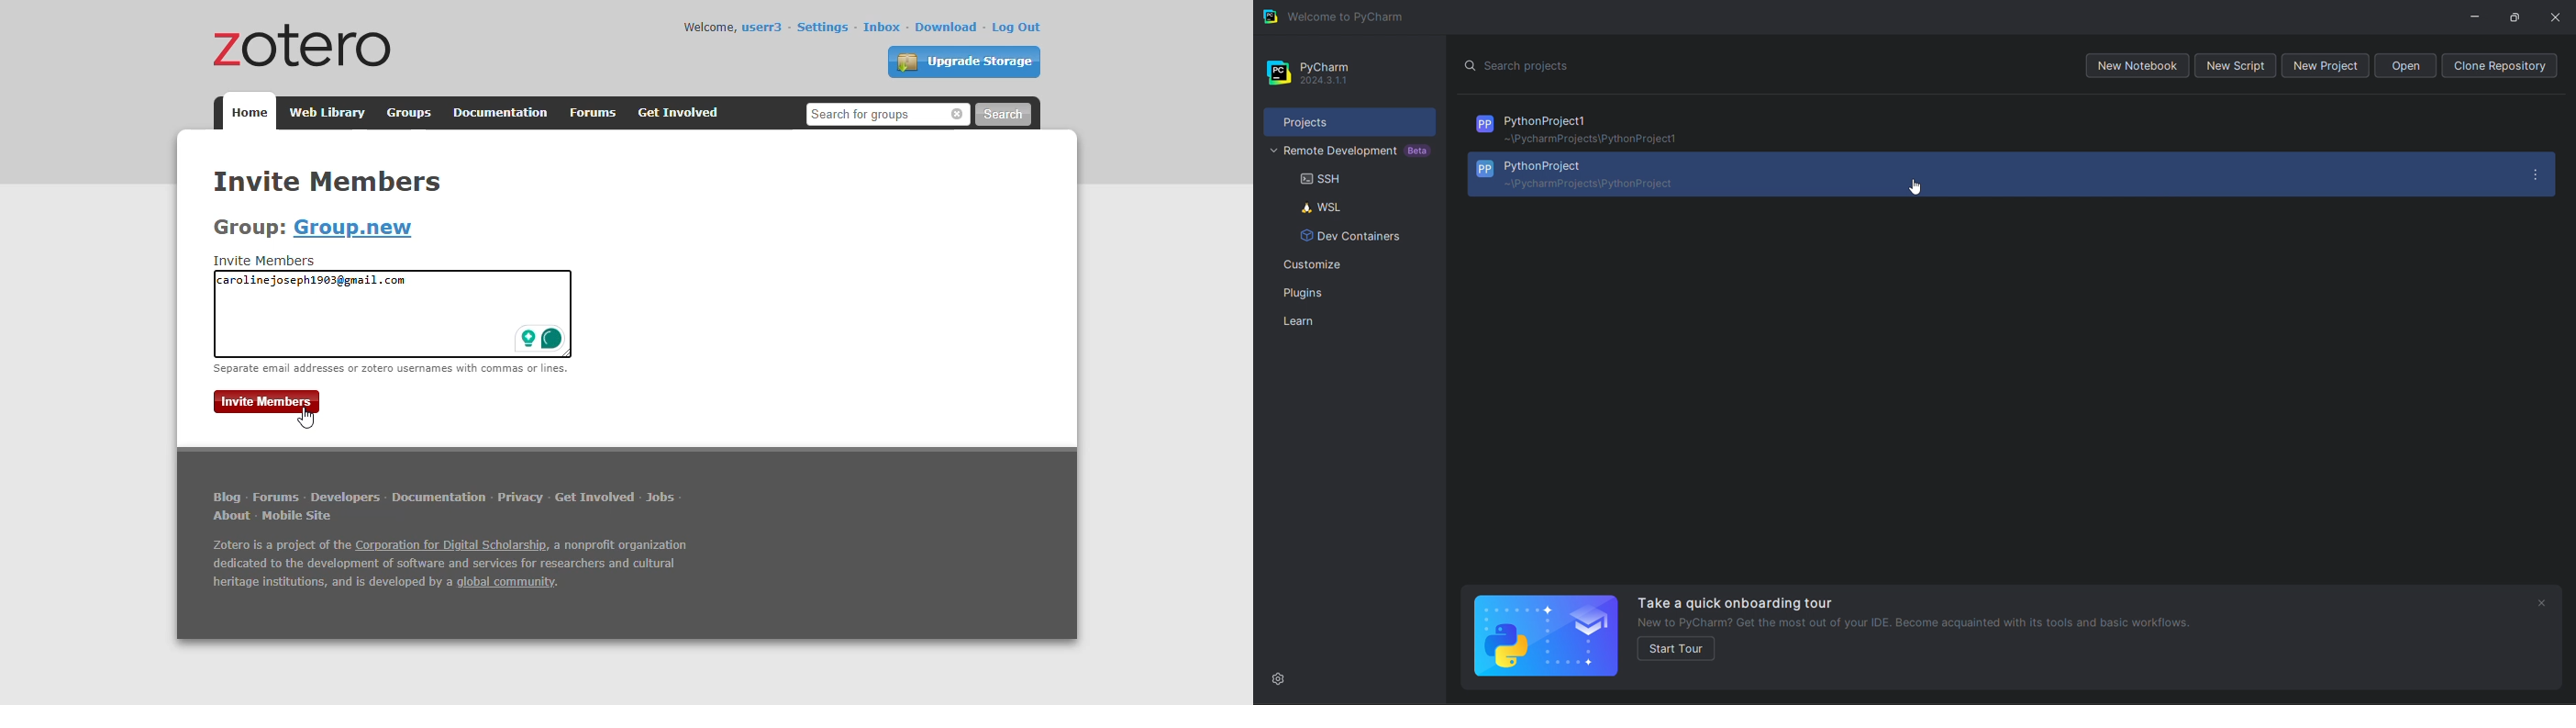  I want to click on privacy, so click(519, 498).